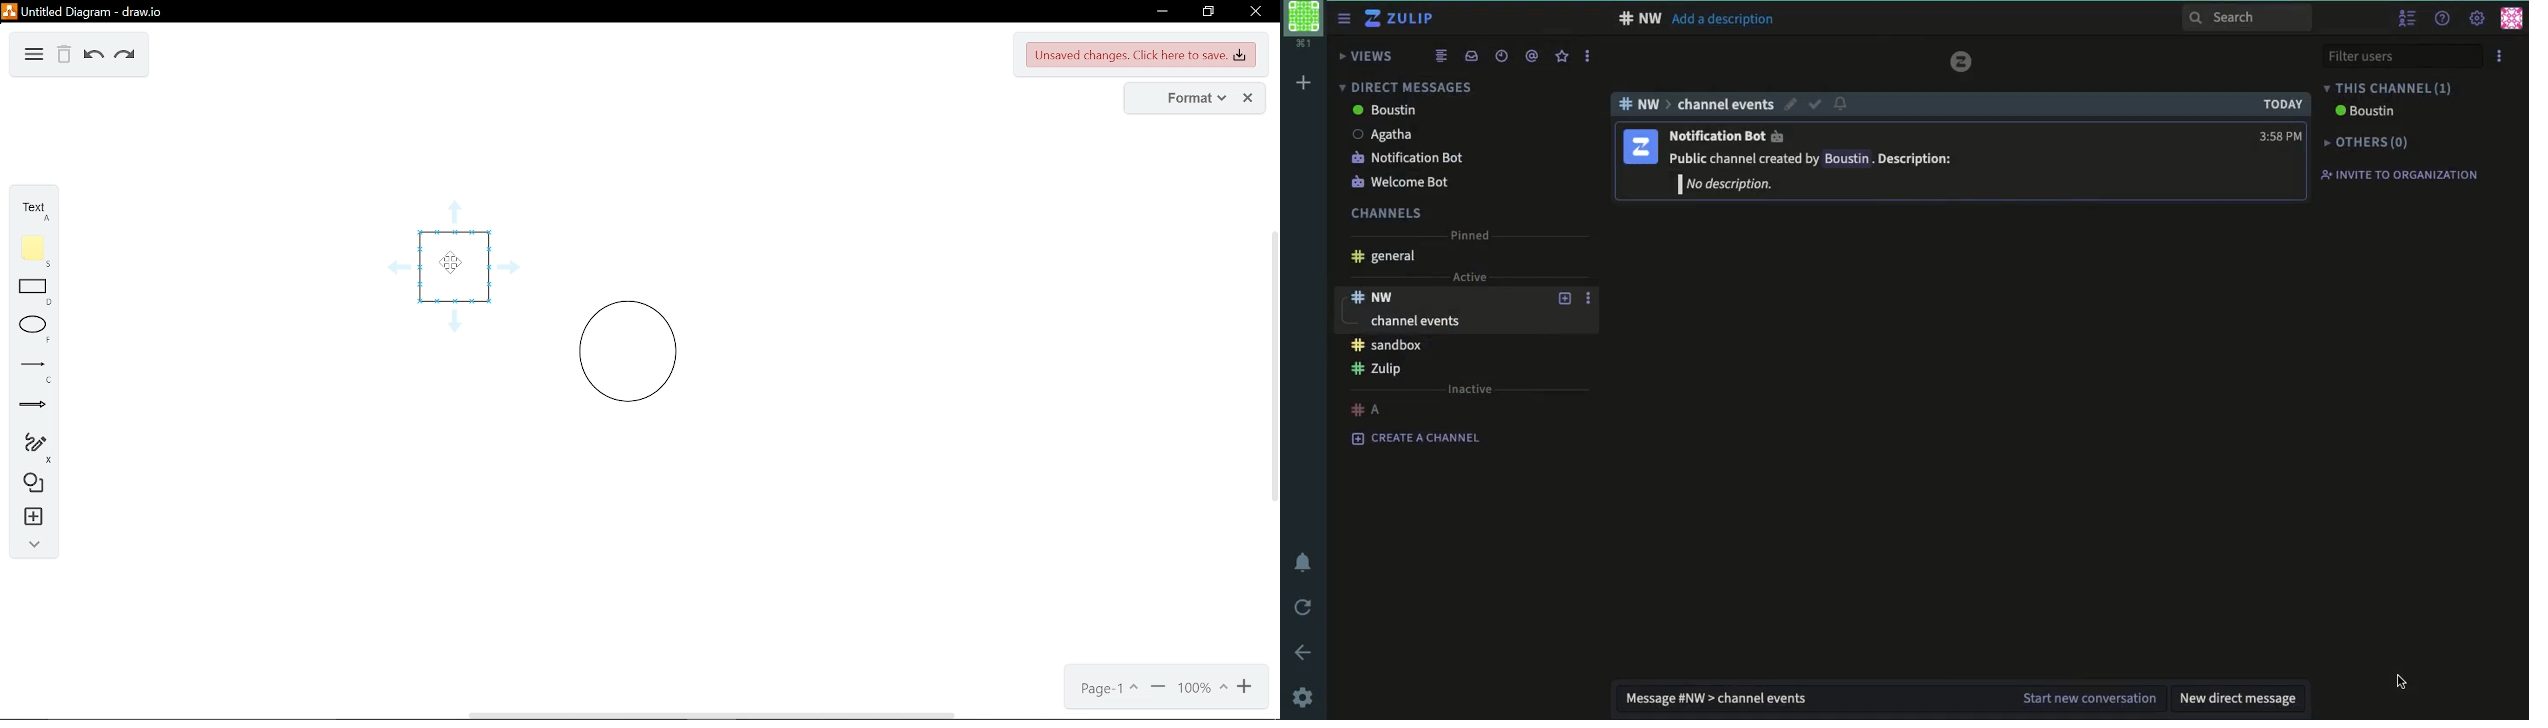 Image resolution: width=2548 pixels, height=728 pixels. Describe the element at coordinates (2406, 17) in the screenshot. I see `hide user list` at that location.